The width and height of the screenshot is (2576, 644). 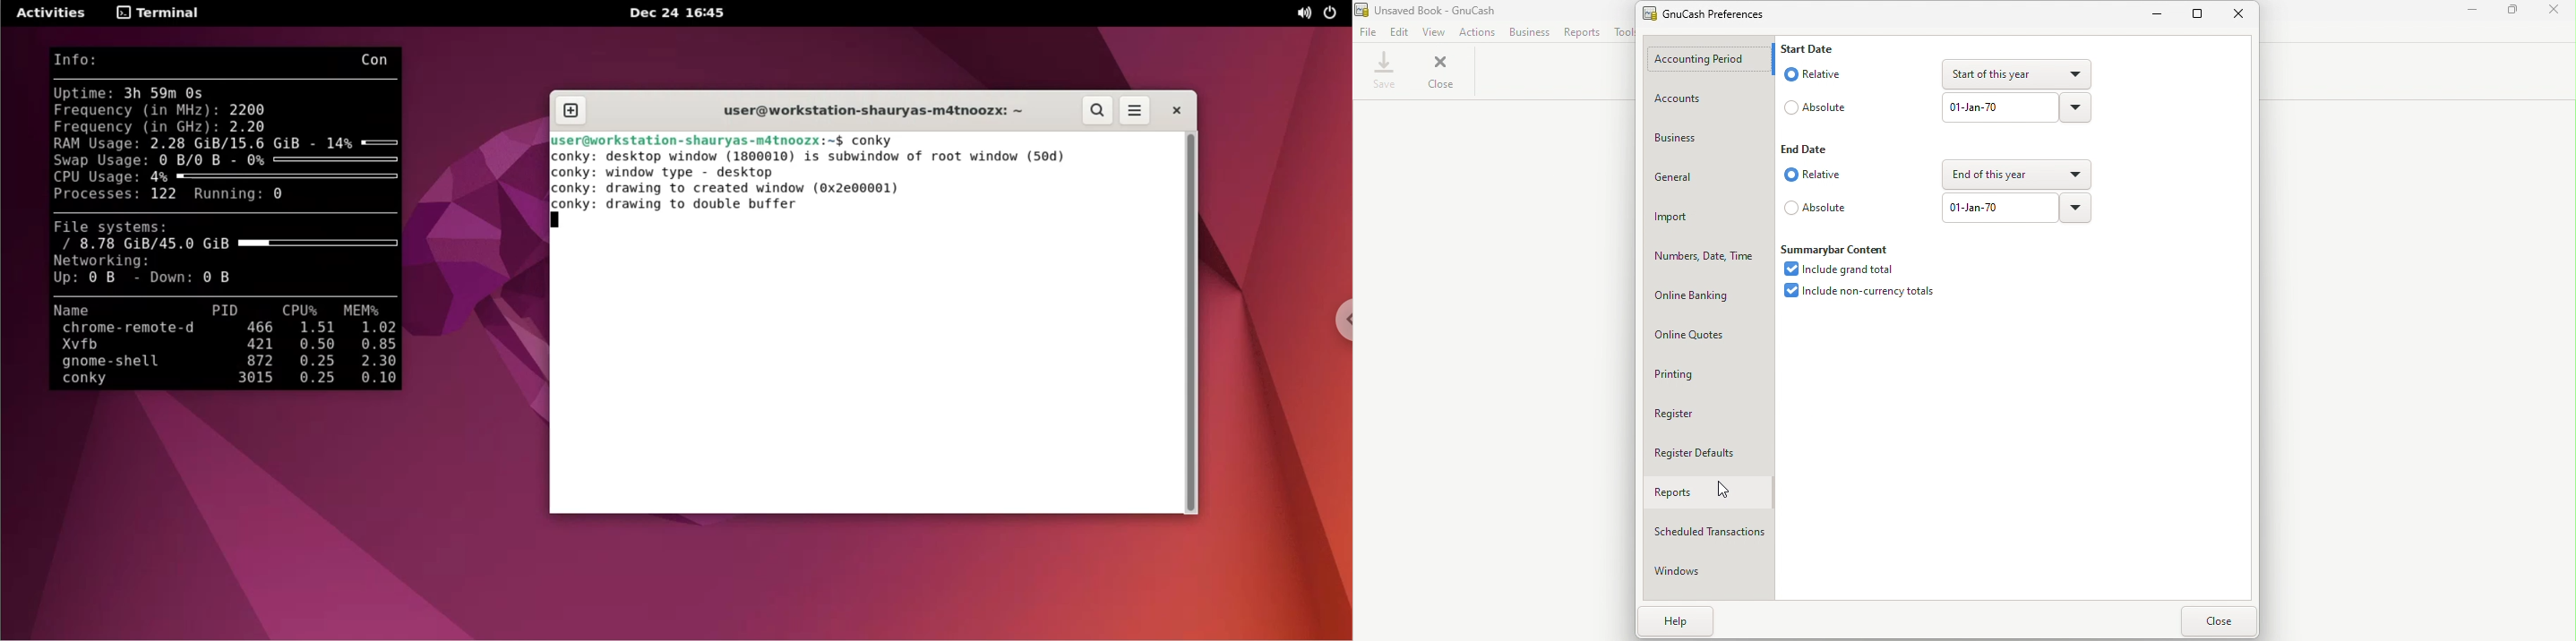 What do you see at coordinates (1713, 16) in the screenshot?
I see `GnuCash prefernces` at bounding box center [1713, 16].